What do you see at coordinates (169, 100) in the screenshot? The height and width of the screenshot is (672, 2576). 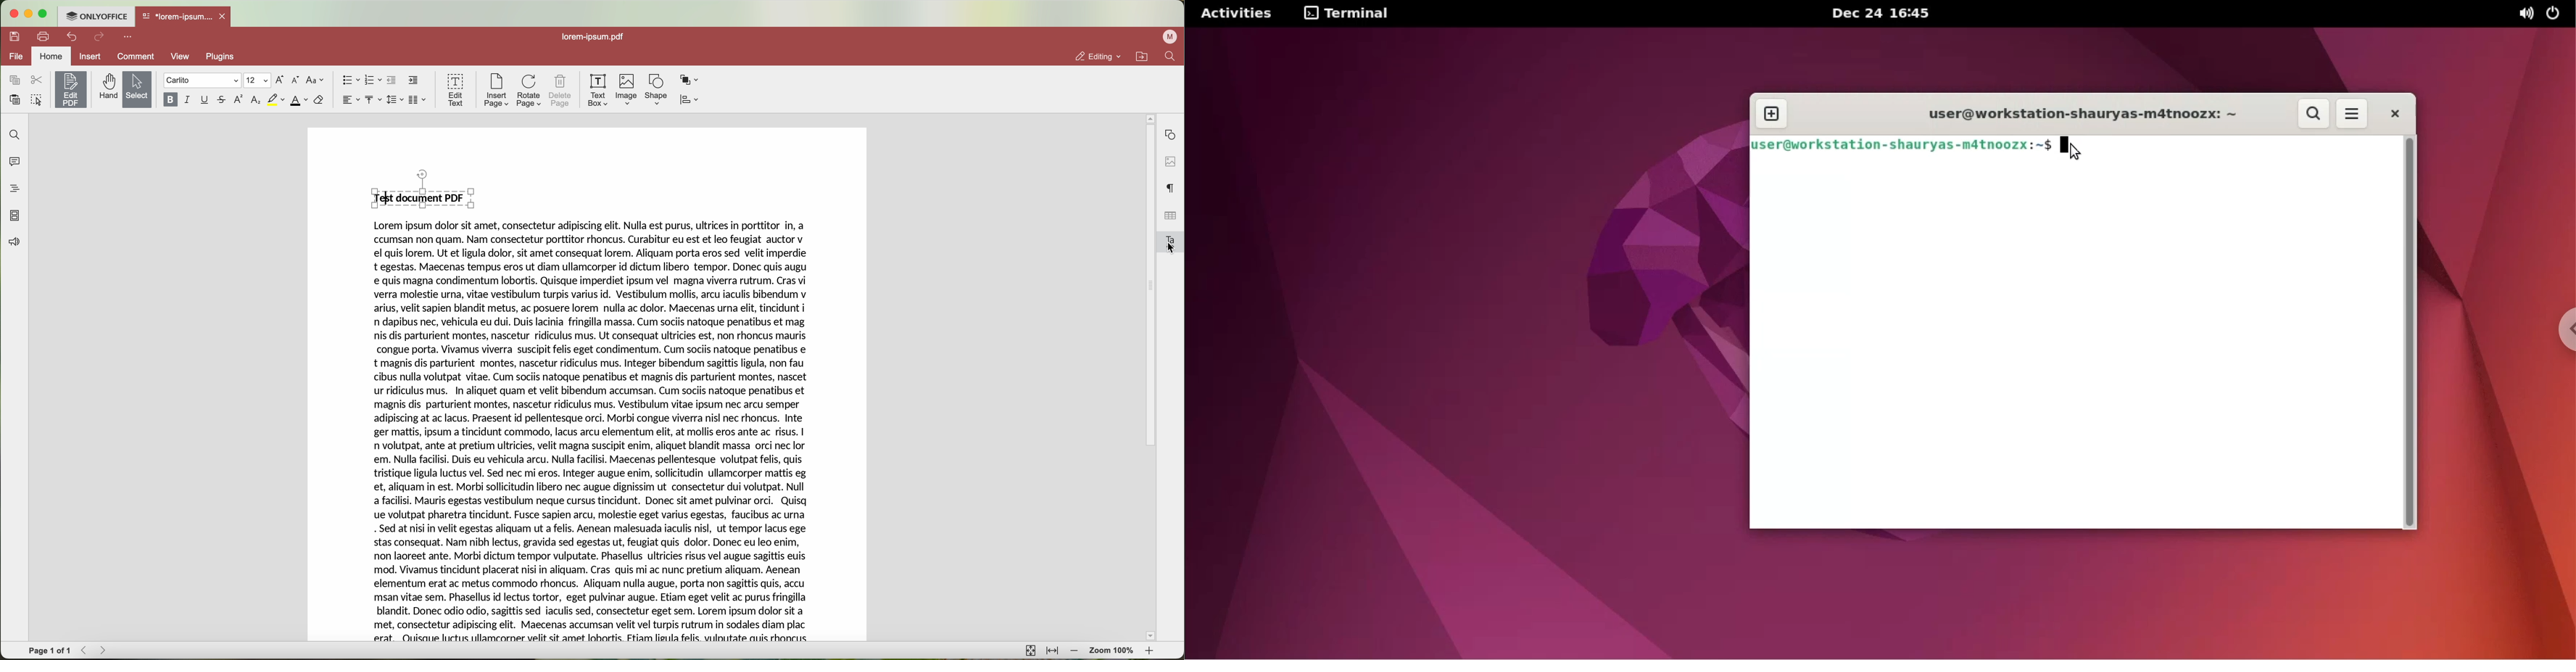 I see `bold` at bounding box center [169, 100].